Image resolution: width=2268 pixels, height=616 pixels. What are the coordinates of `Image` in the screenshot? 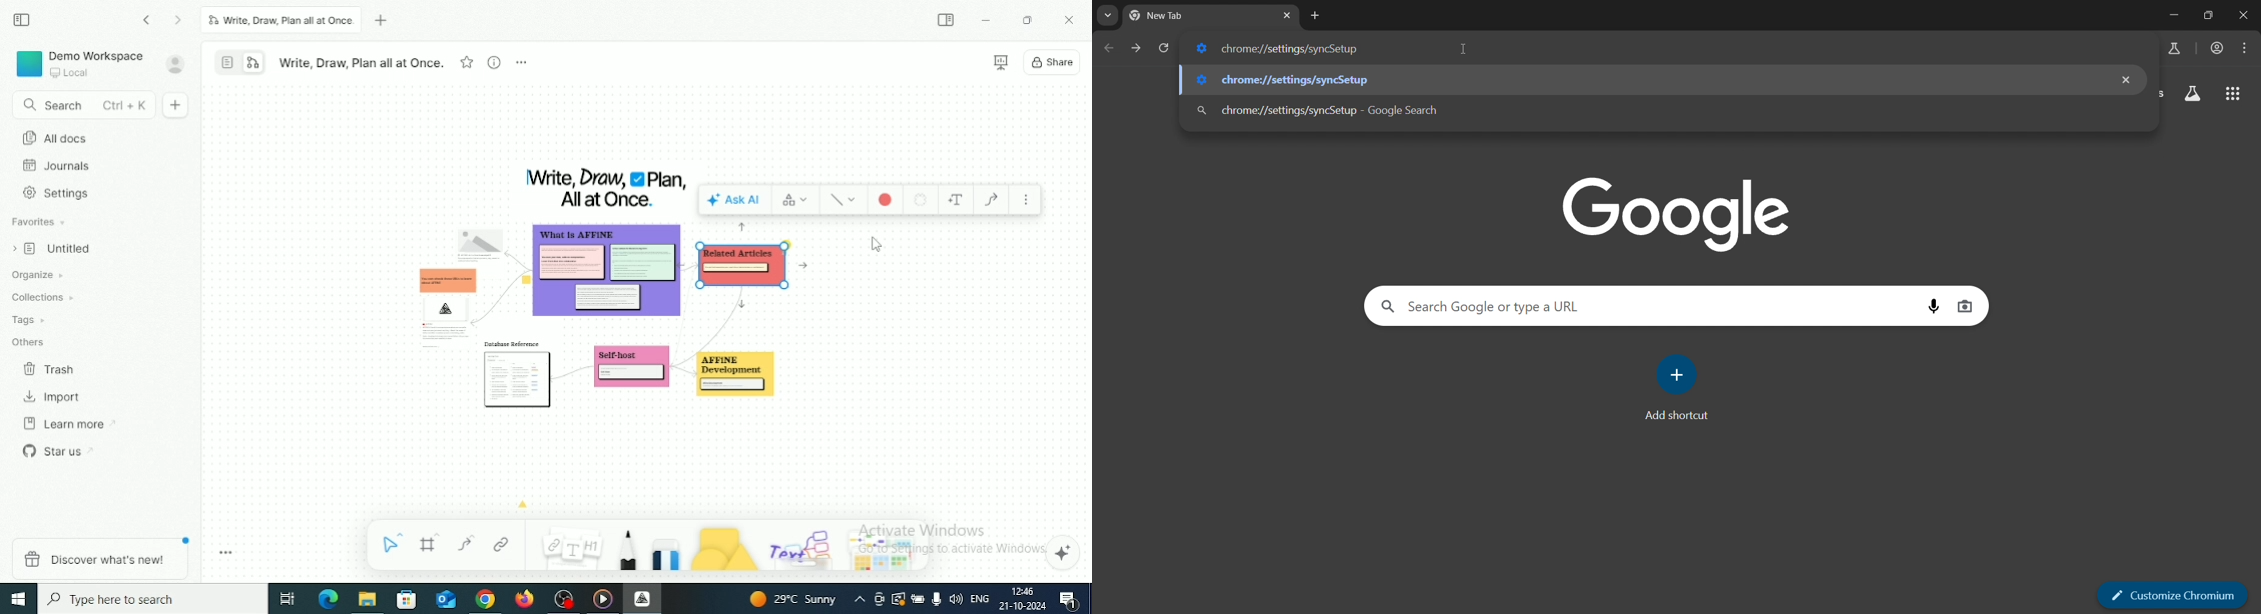 It's located at (480, 239).